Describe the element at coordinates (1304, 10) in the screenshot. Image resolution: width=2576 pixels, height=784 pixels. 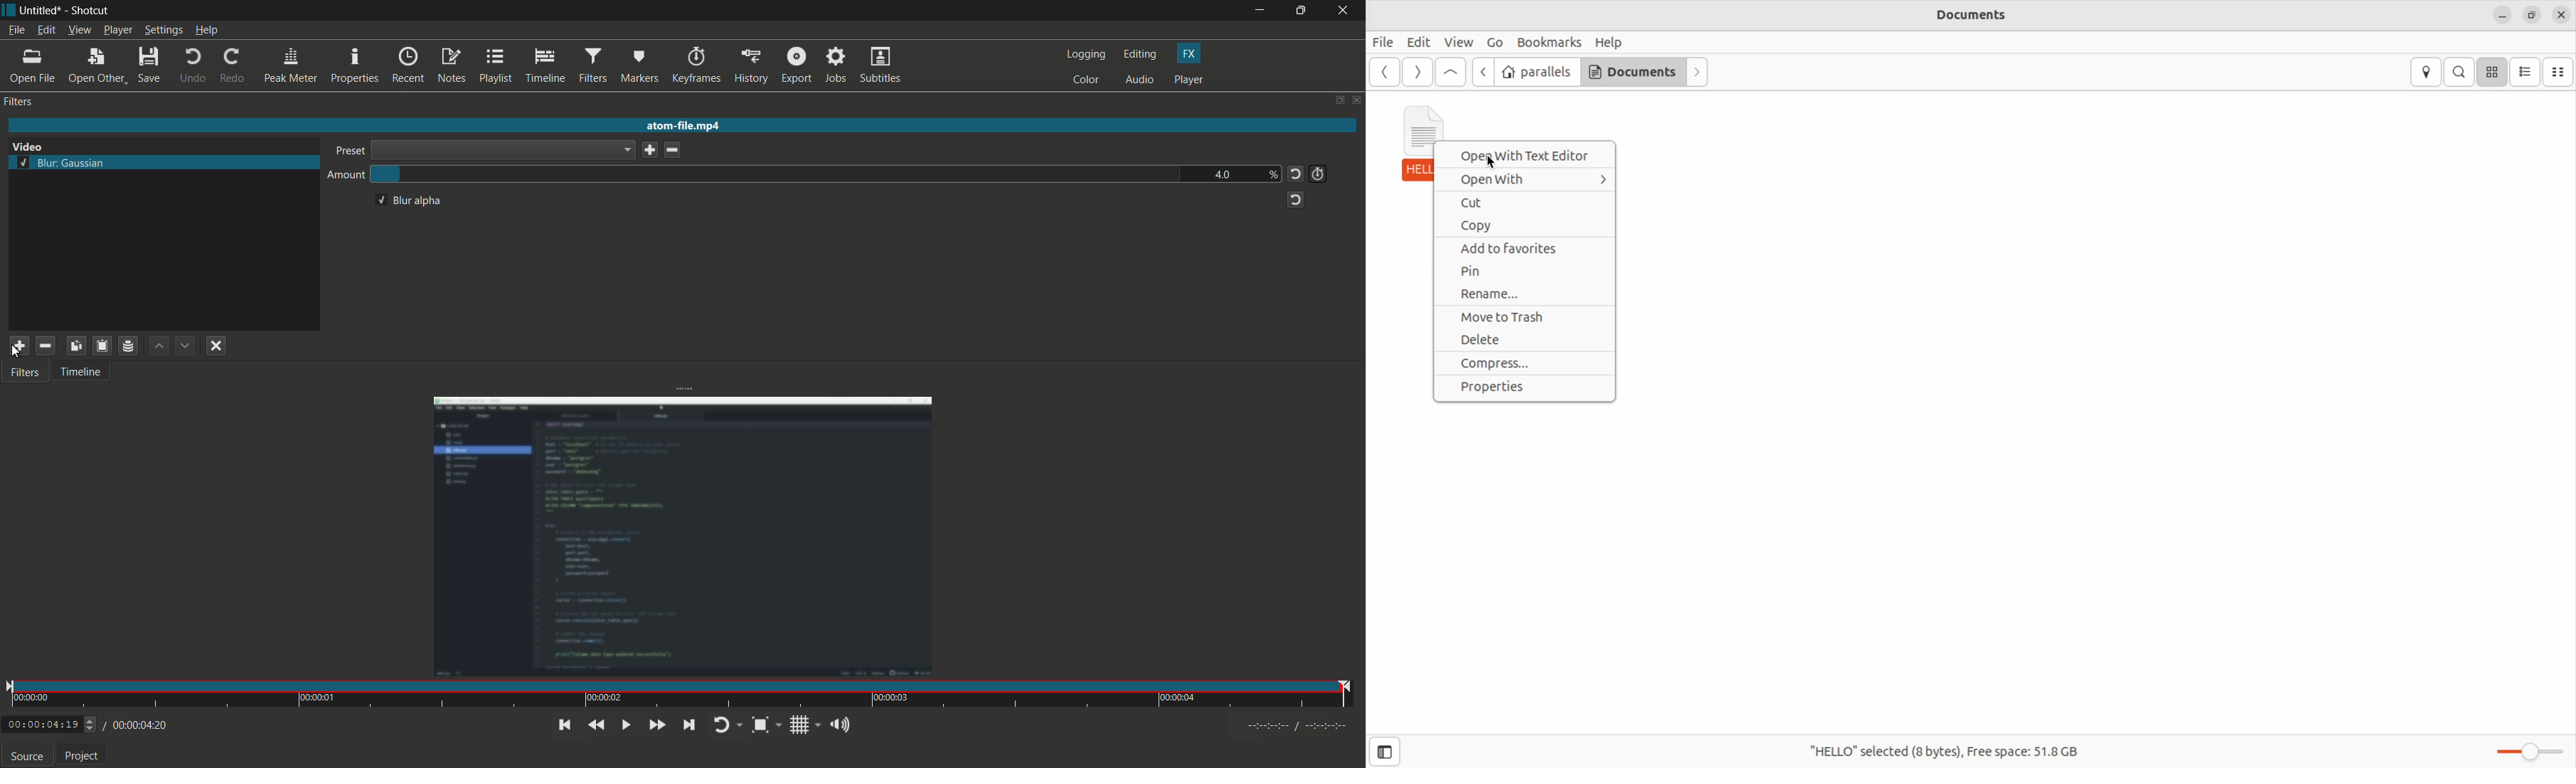
I see `maximize` at that location.